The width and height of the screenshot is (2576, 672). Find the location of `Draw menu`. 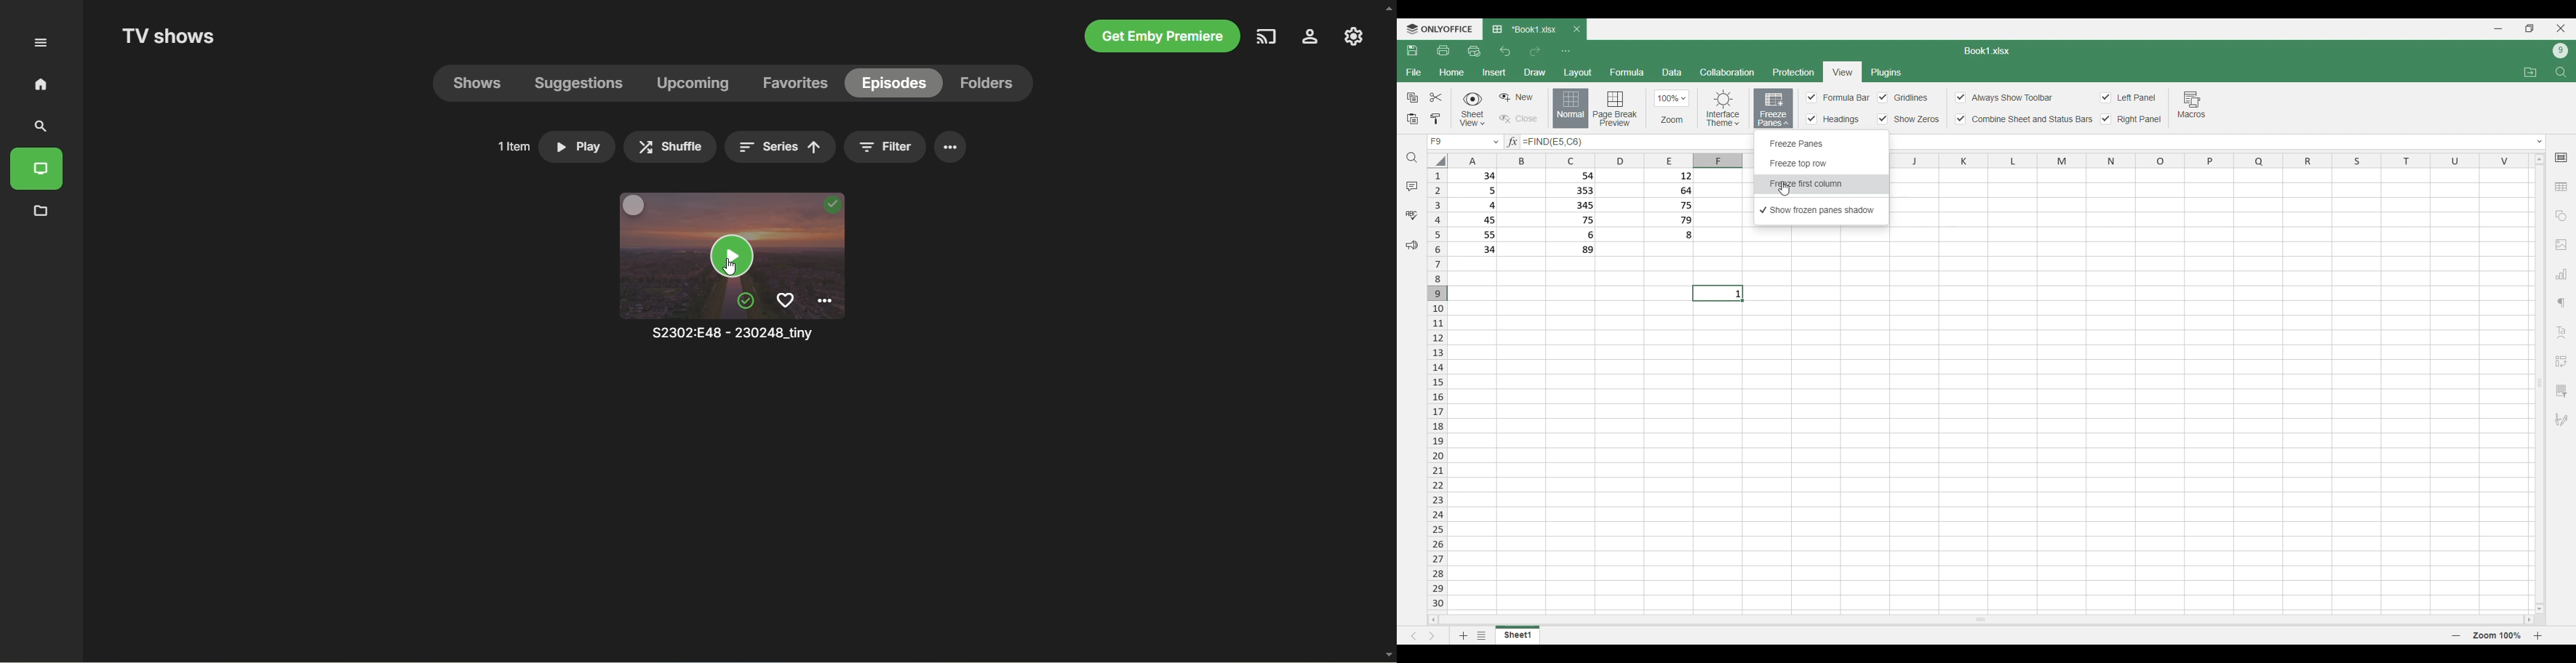

Draw menu is located at coordinates (1535, 72).